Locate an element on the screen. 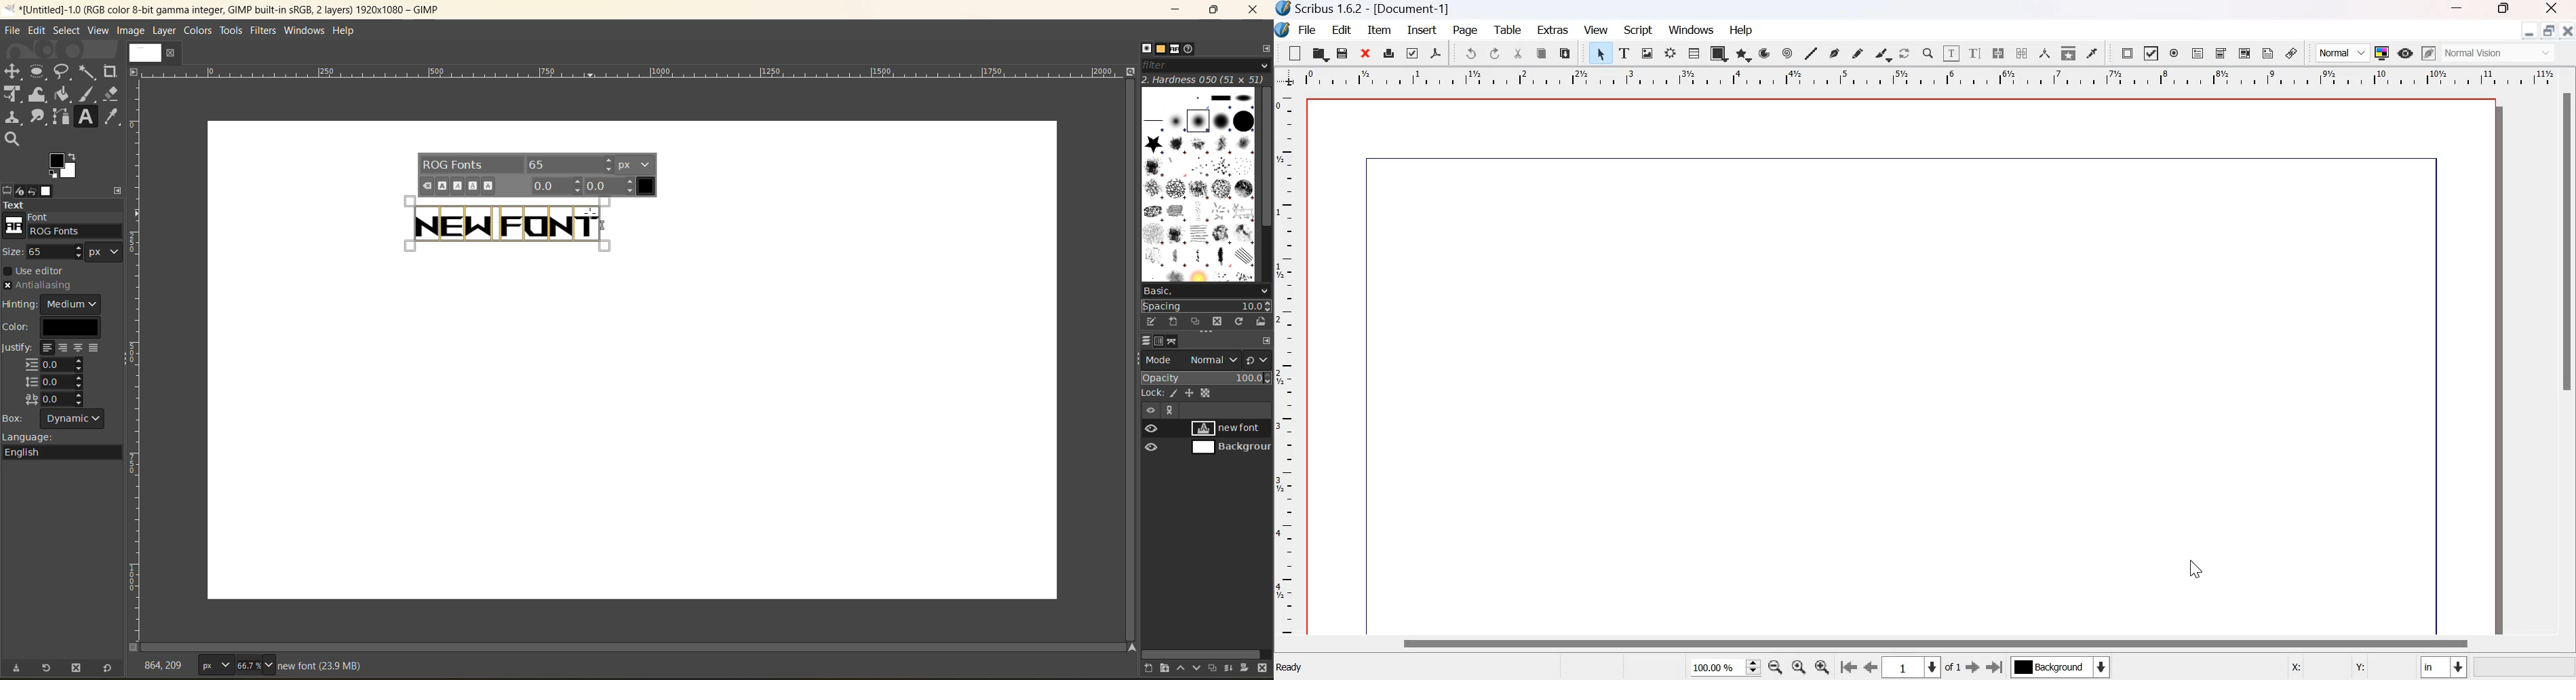  Maximize is located at coordinates (2550, 32).